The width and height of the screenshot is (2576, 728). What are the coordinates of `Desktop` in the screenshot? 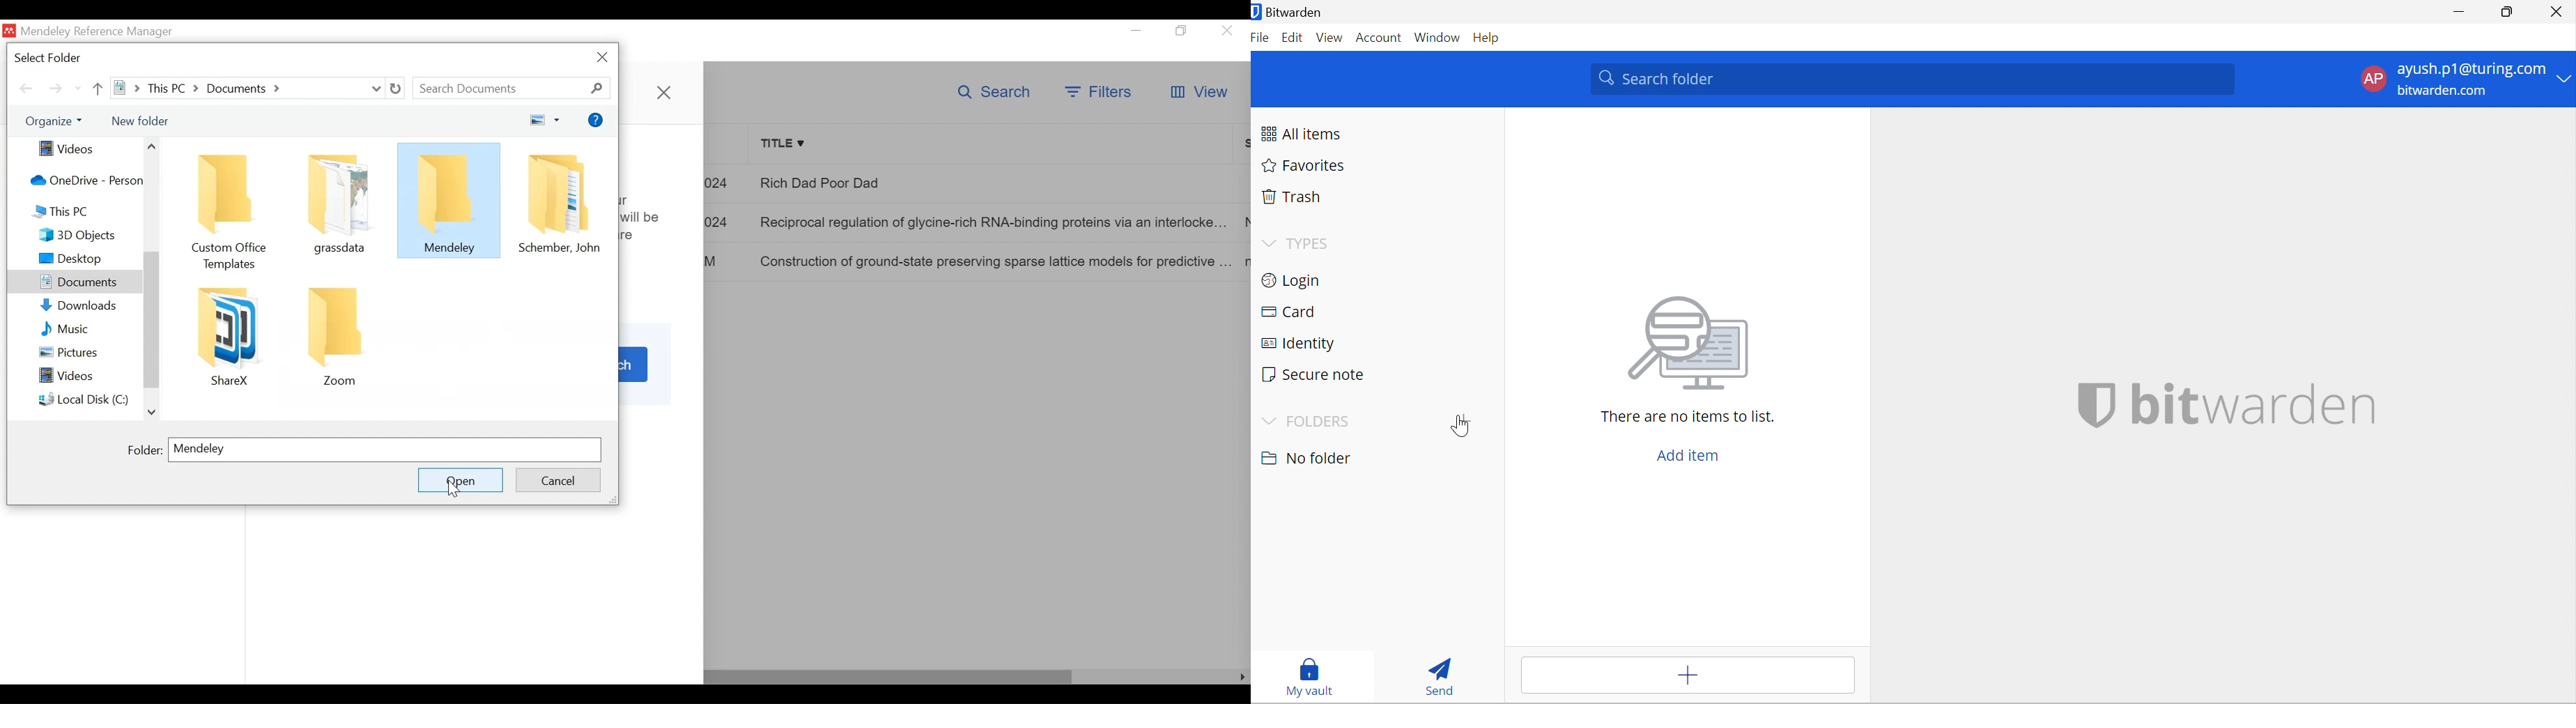 It's located at (83, 260).